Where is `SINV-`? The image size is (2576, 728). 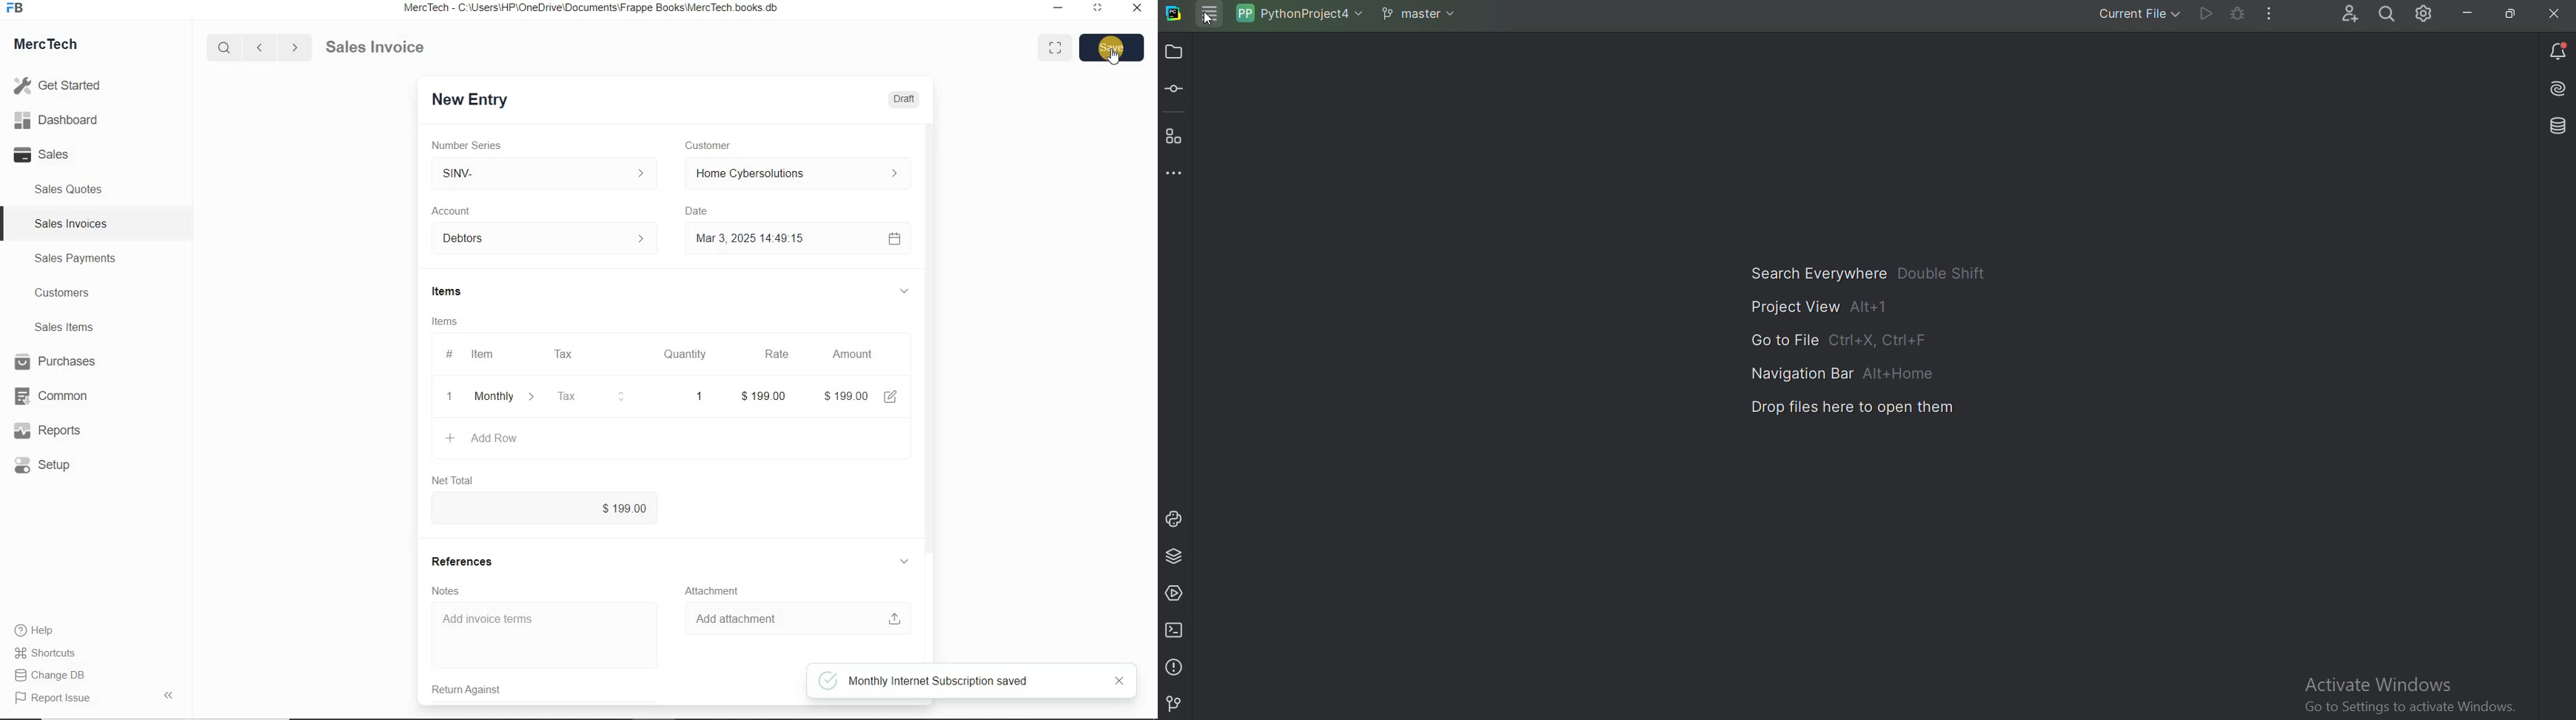
SINV- is located at coordinates (543, 174).